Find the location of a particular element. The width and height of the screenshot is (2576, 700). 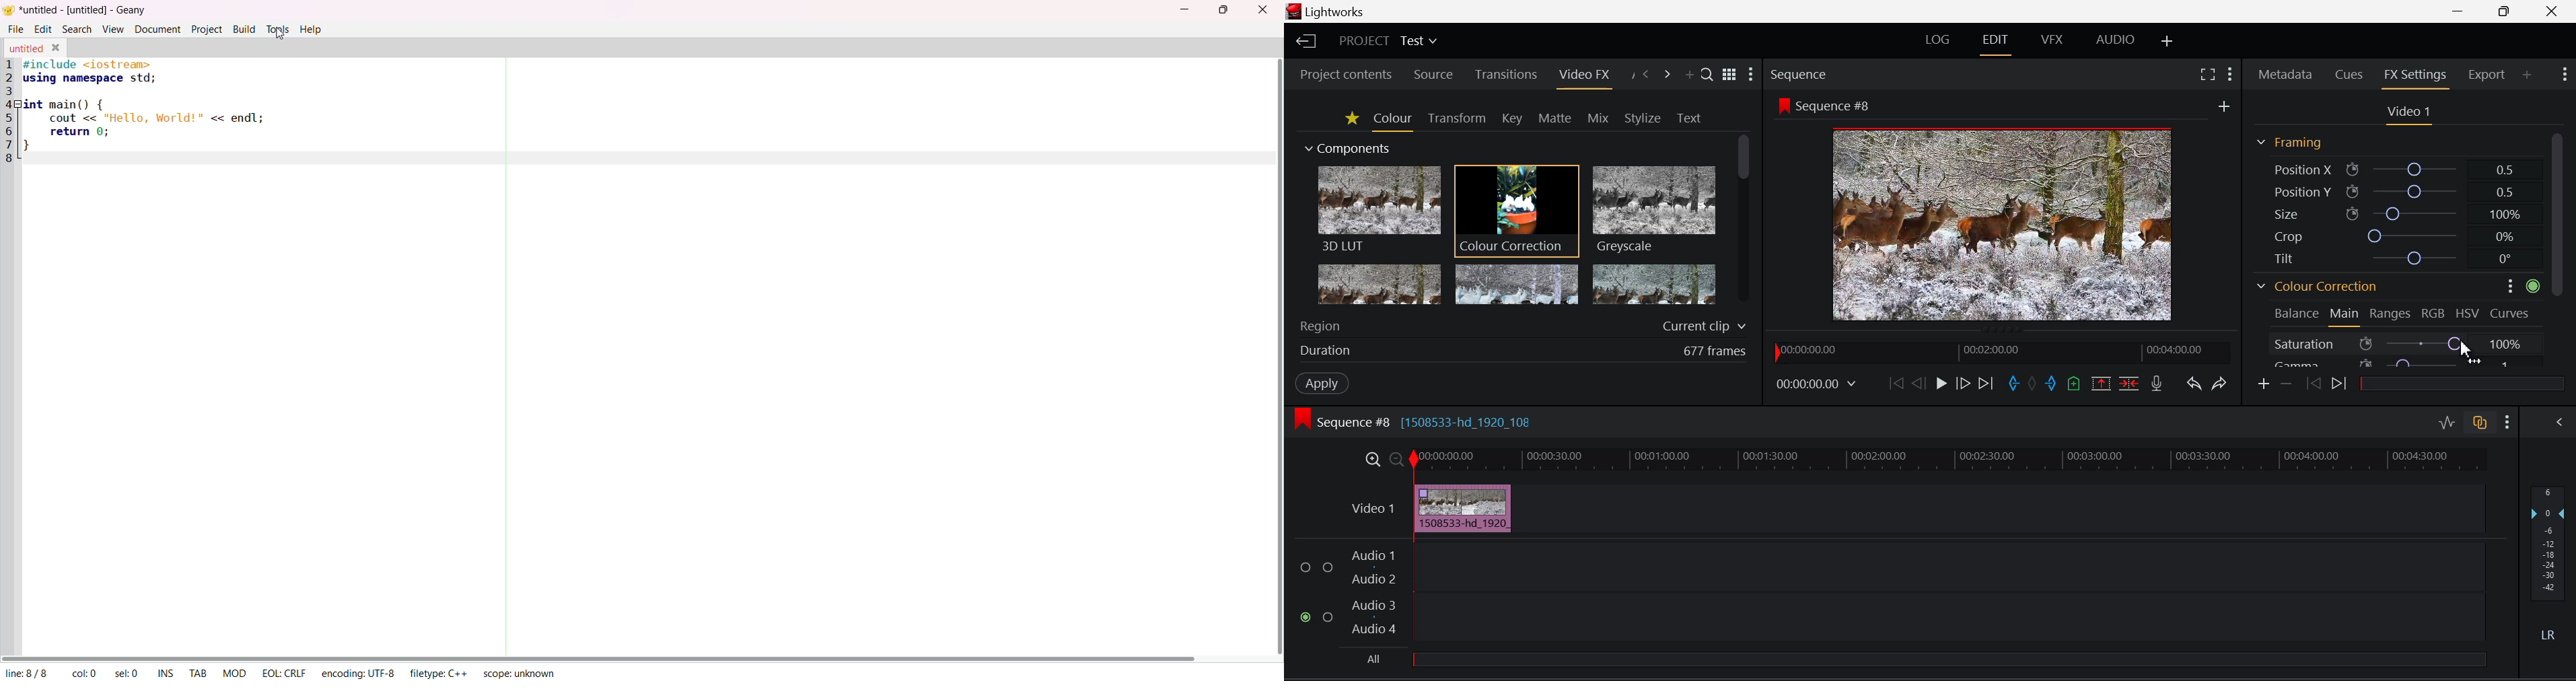

Project Title is located at coordinates (1386, 41).